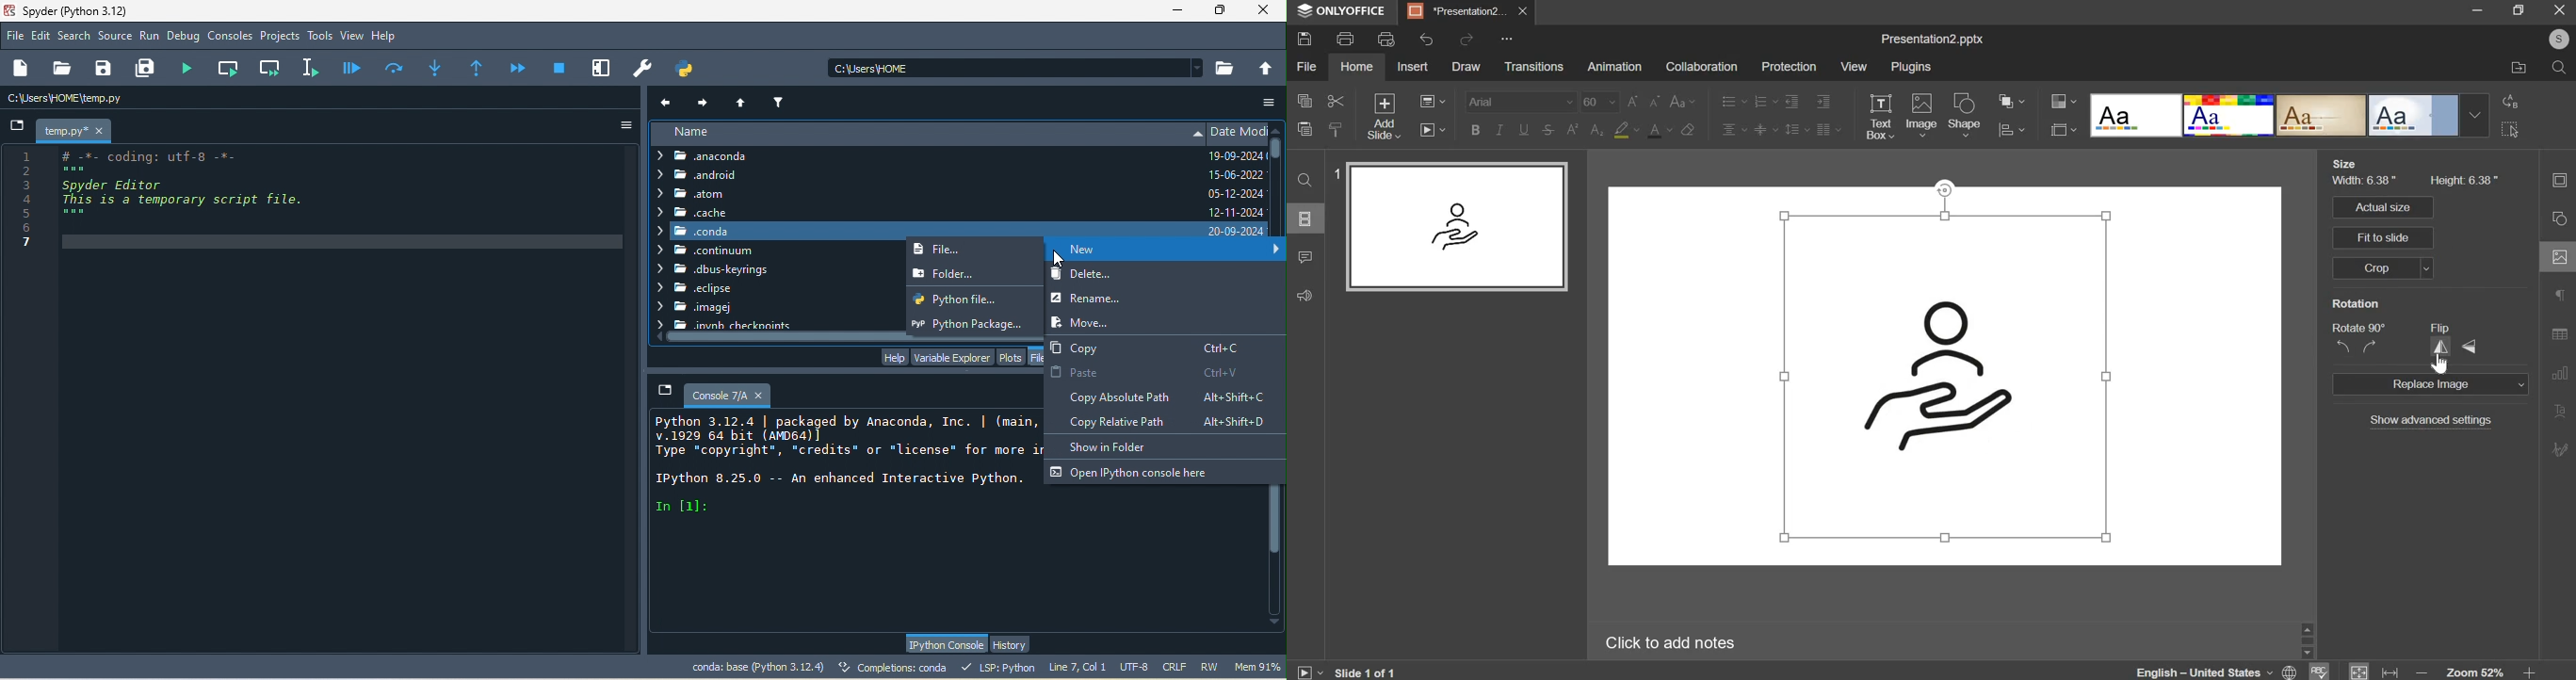  What do you see at coordinates (951, 356) in the screenshot?
I see `variable explorer` at bounding box center [951, 356].